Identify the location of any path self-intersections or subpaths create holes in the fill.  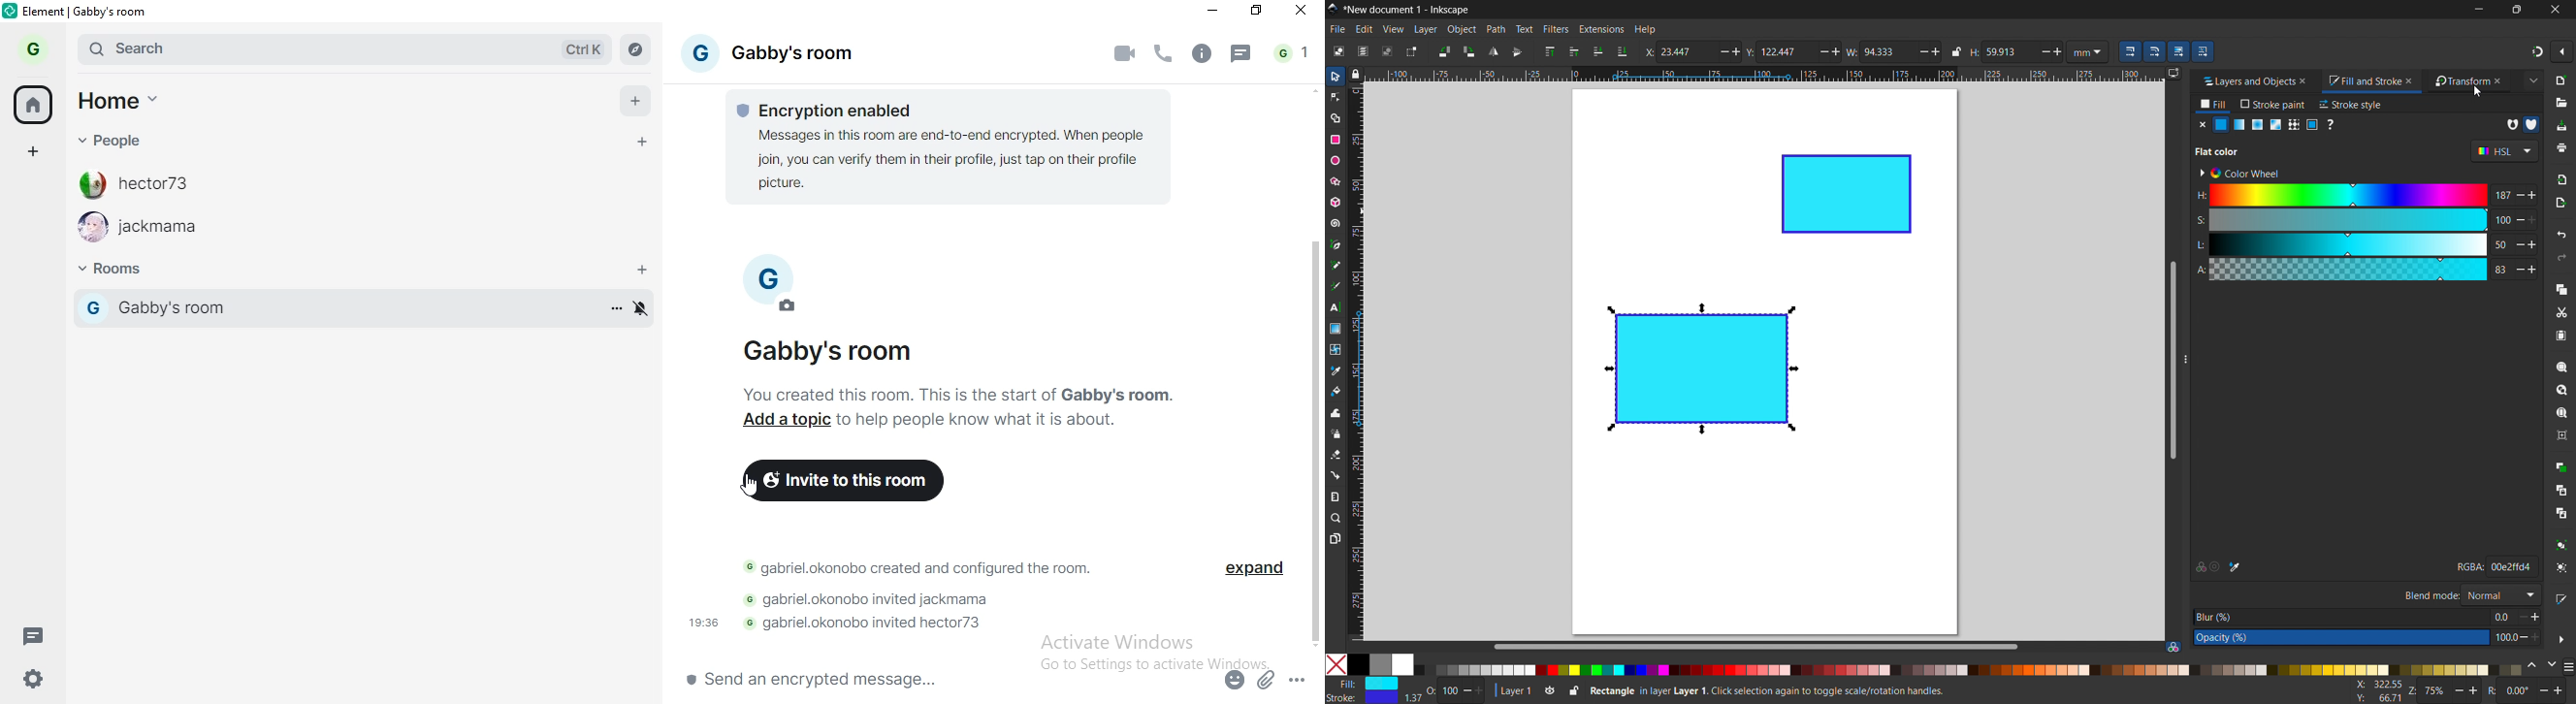
(2512, 125).